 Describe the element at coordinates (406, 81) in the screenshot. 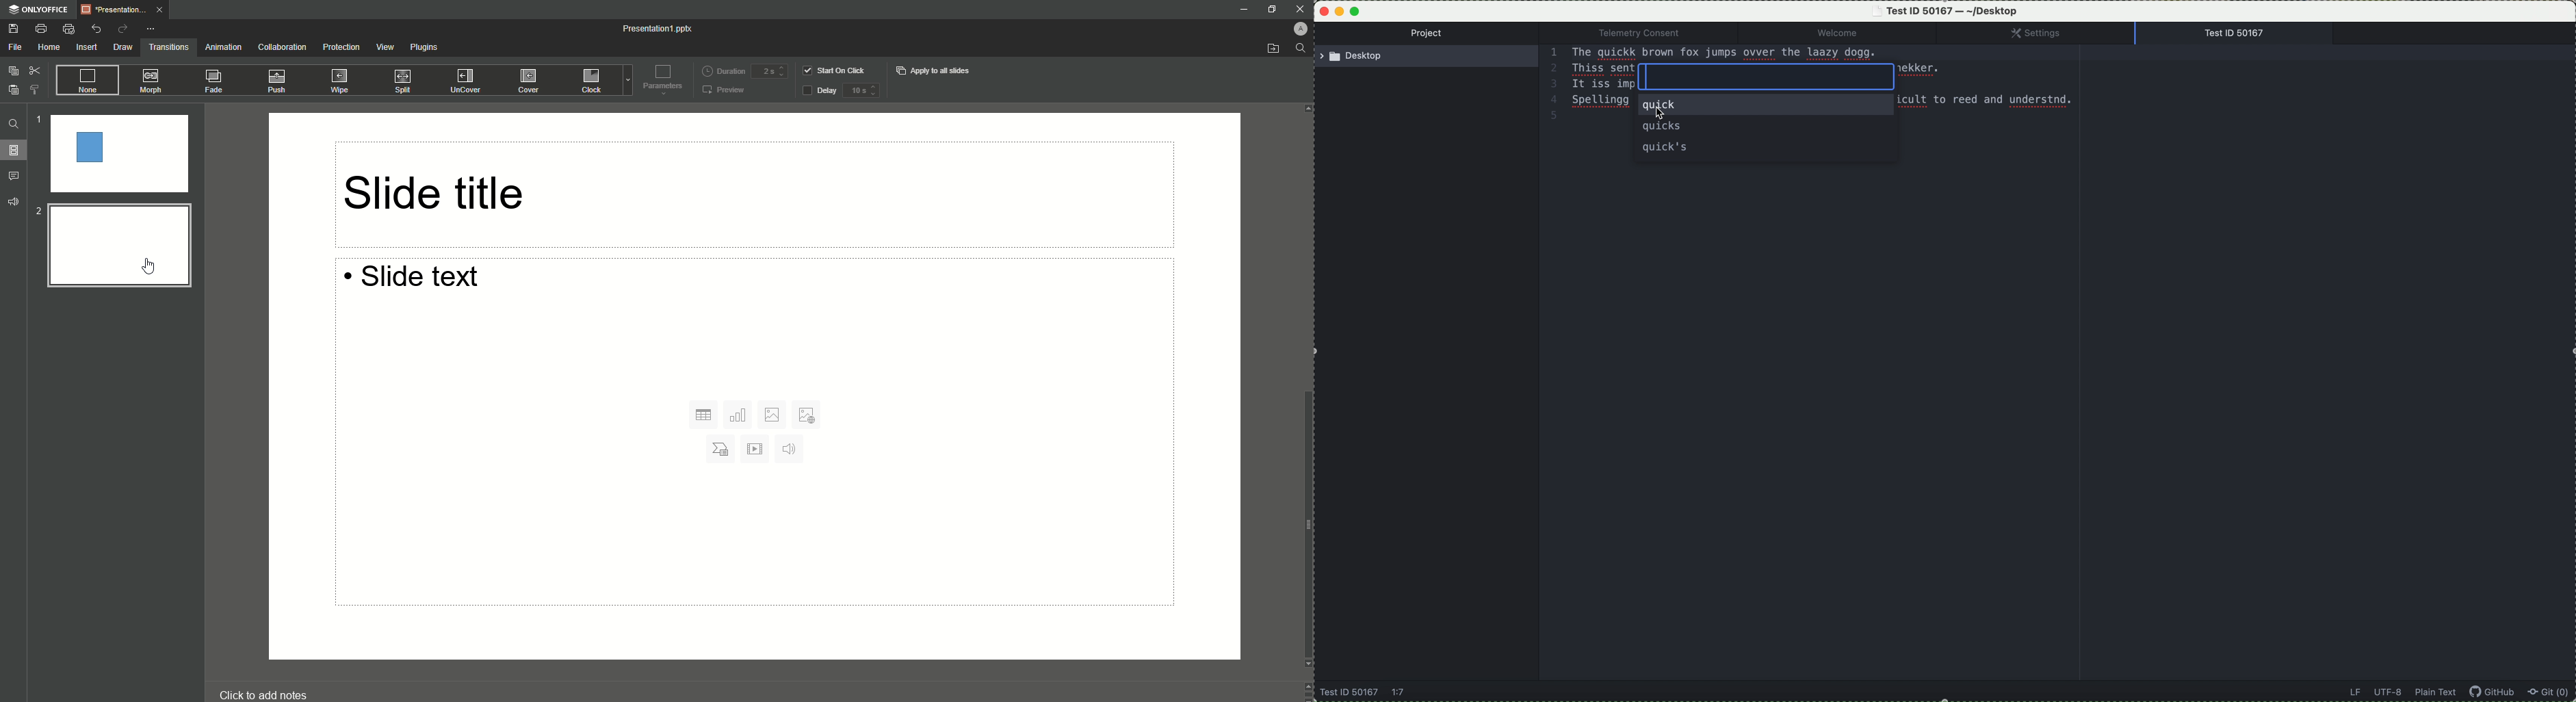

I see `Split` at that location.